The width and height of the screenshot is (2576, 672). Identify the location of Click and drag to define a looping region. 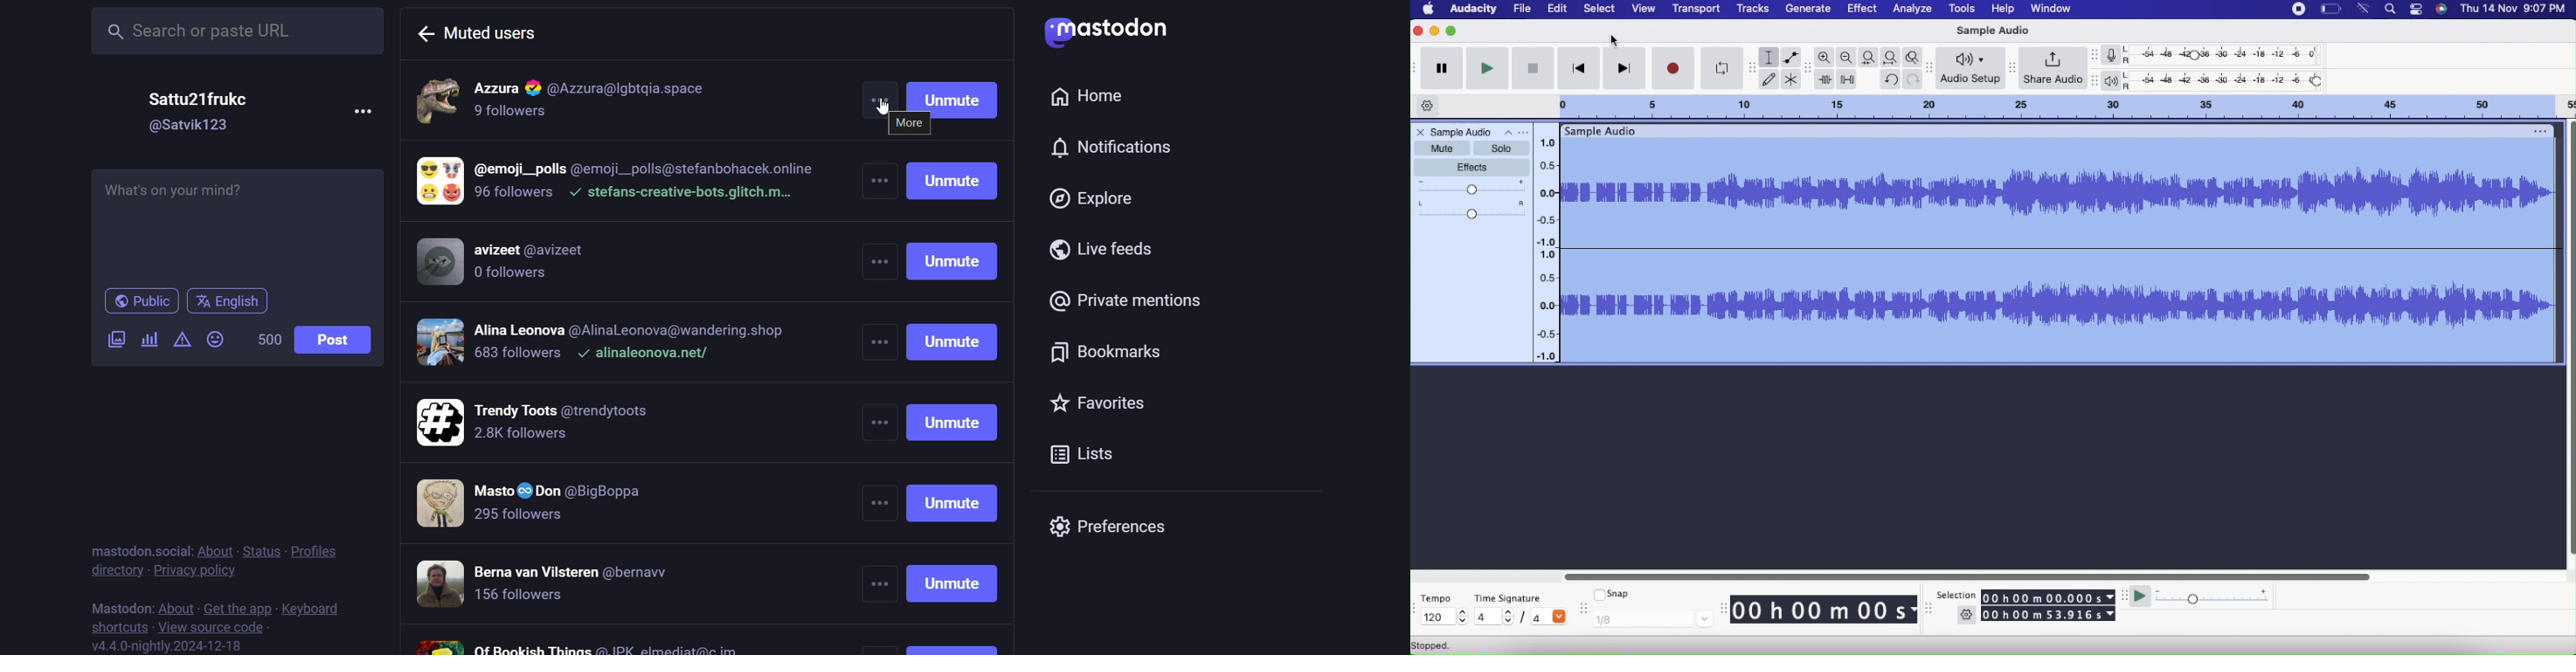
(2057, 107).